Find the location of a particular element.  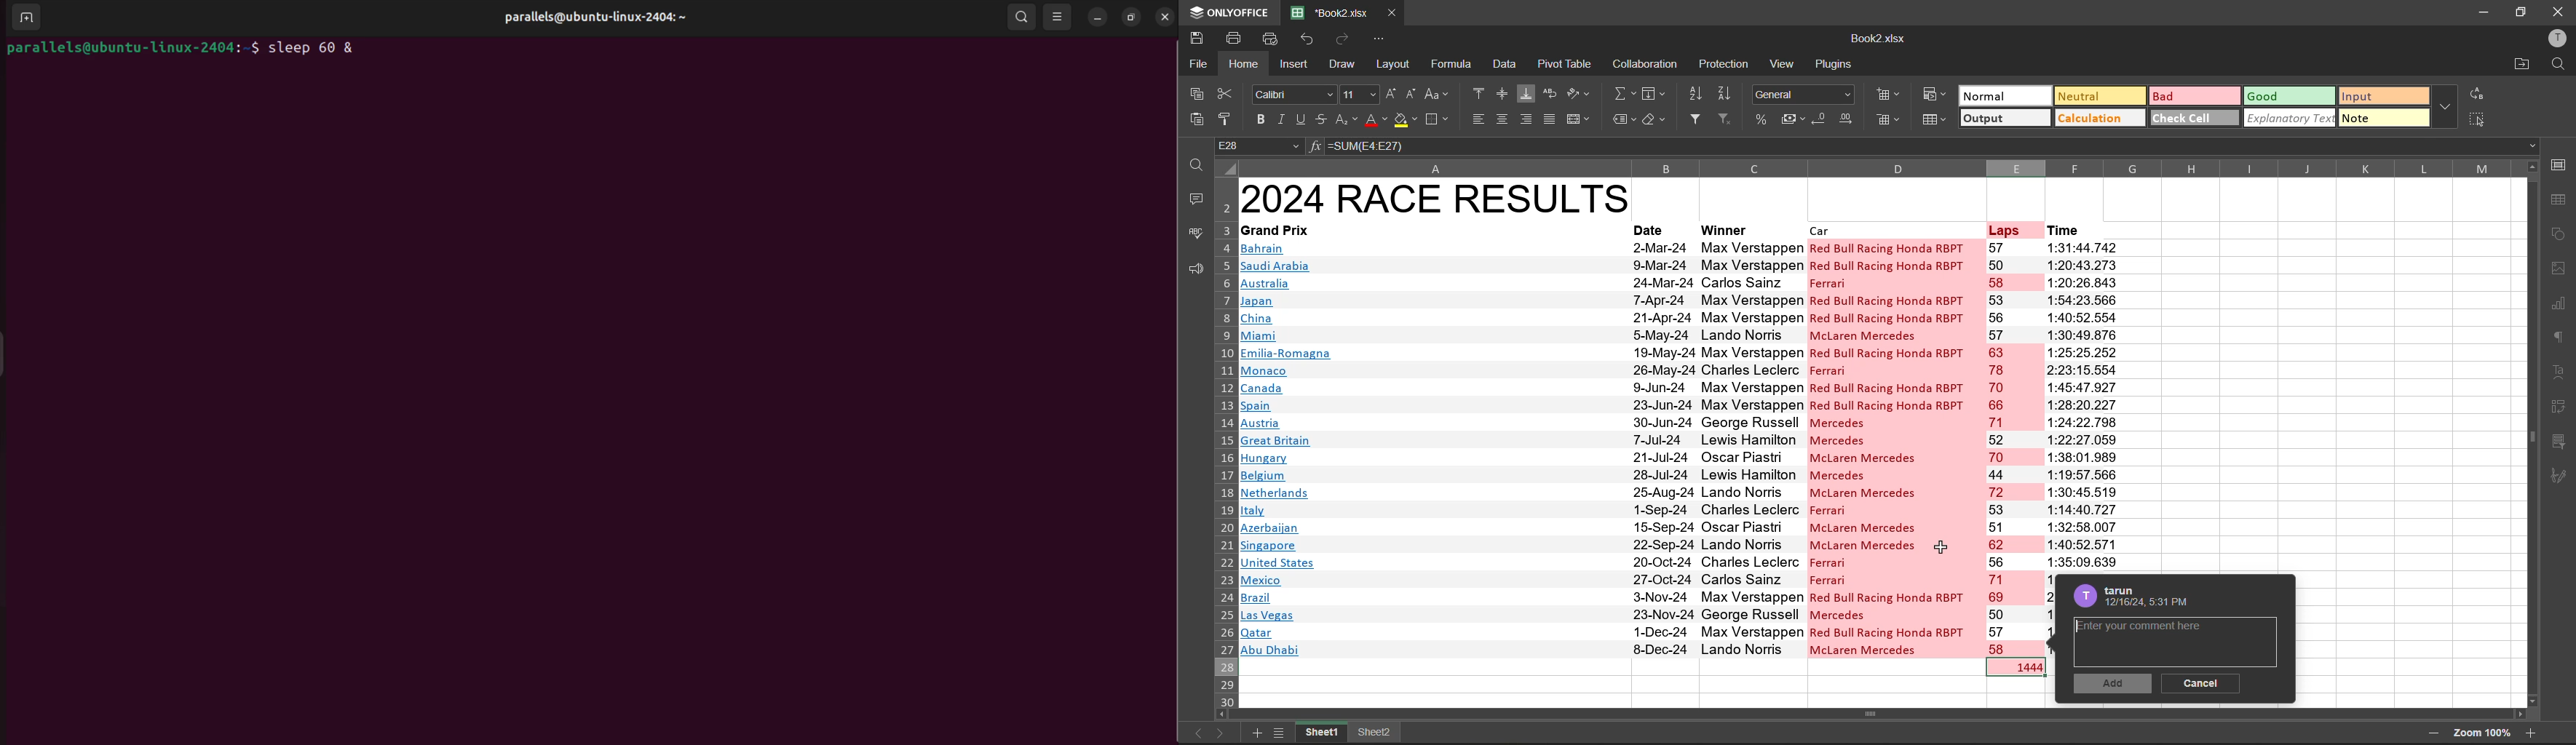

scroll bar is located at coordinates (2535, 433).